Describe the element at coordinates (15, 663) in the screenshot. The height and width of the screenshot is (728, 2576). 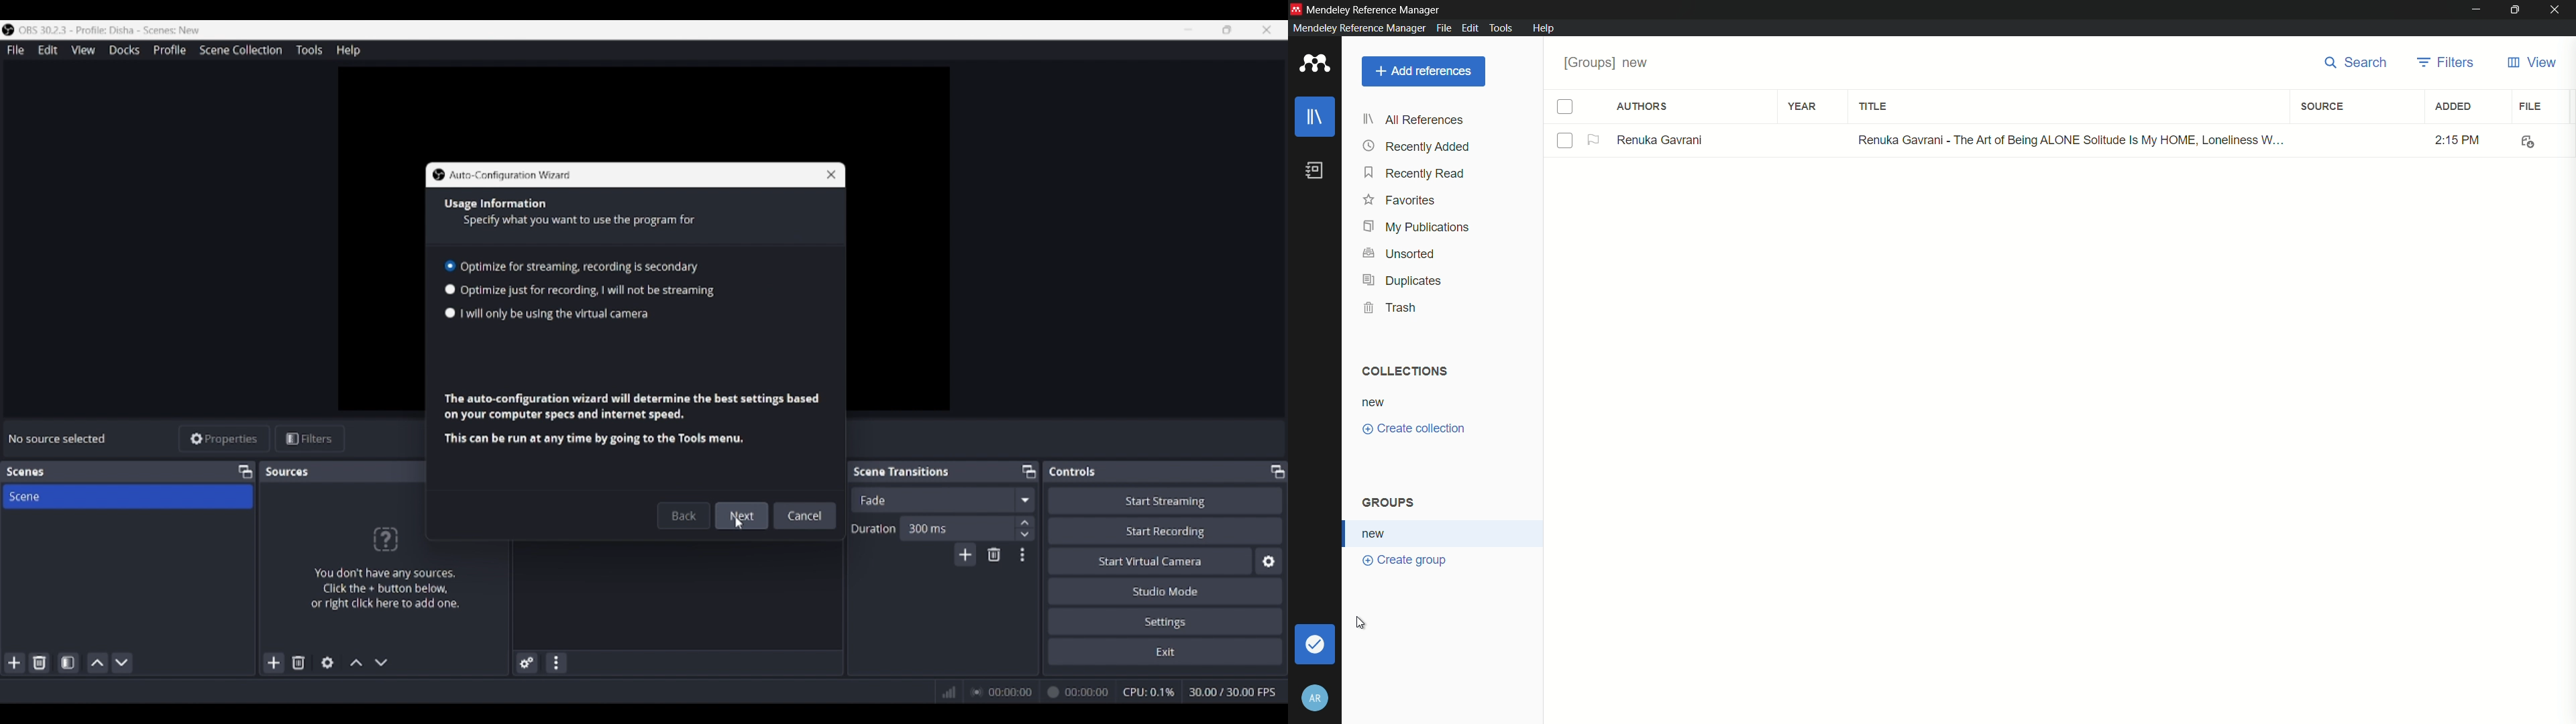
I see `Add scene` at that location.